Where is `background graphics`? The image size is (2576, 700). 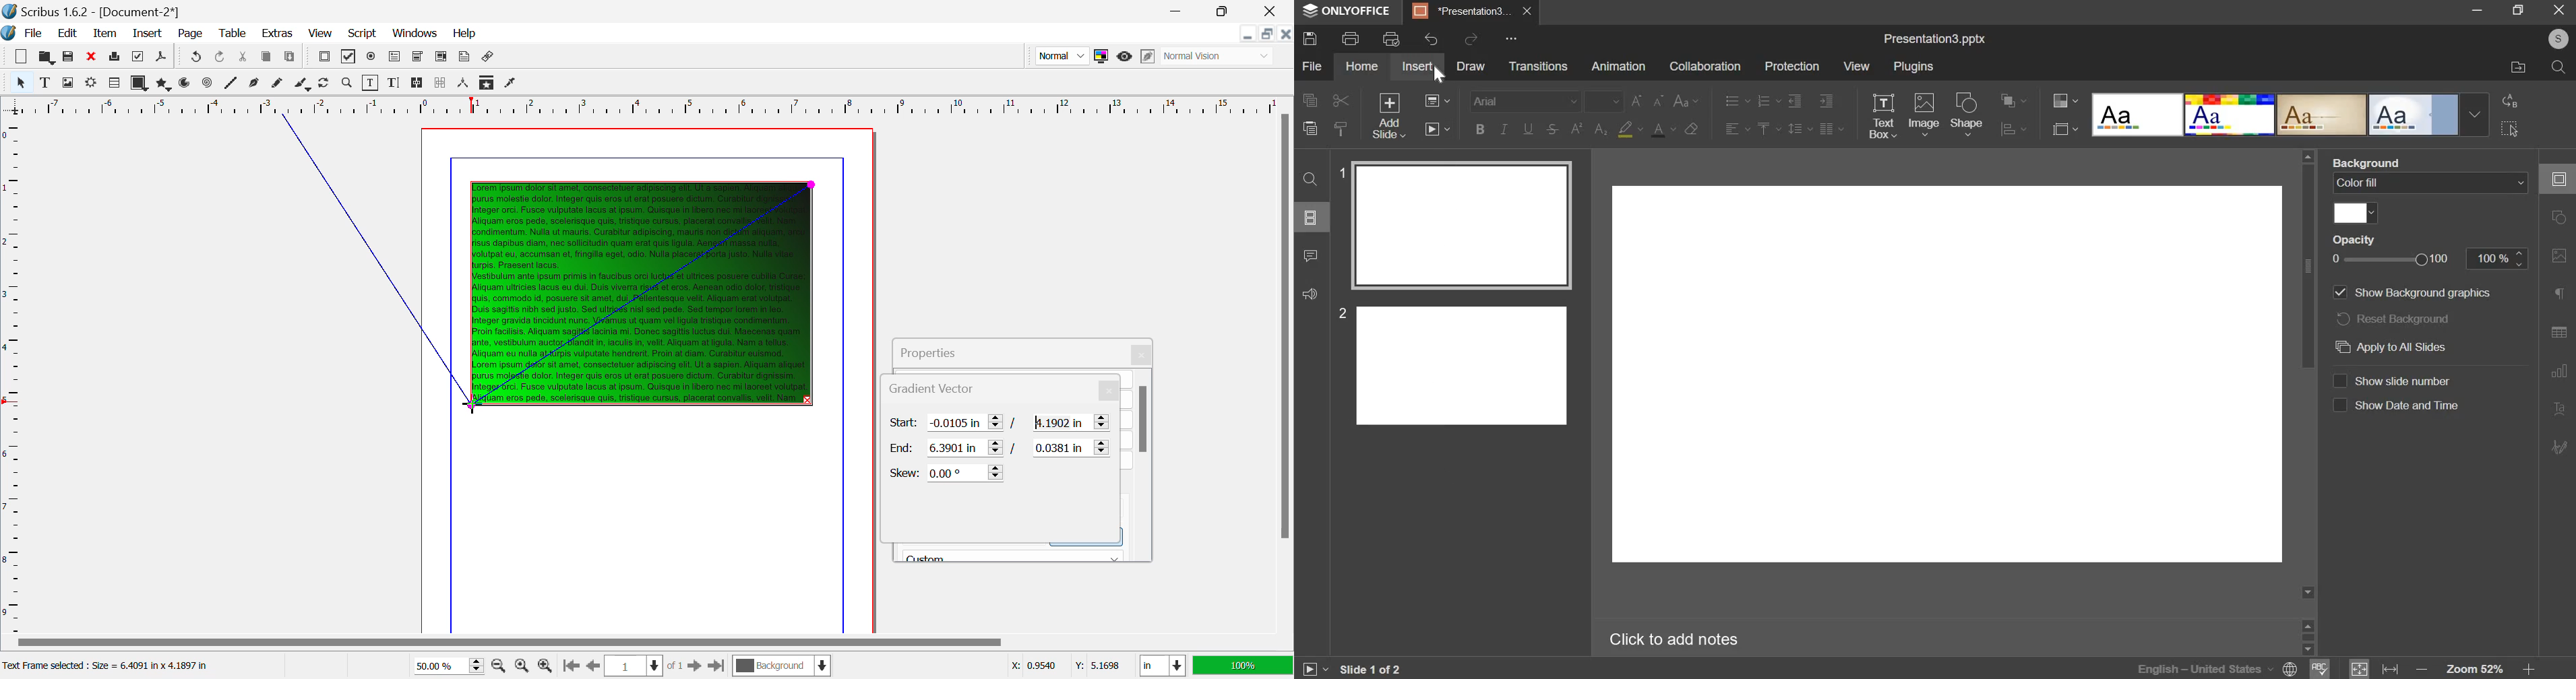
background graphics is located at coordinates (2416, 293).